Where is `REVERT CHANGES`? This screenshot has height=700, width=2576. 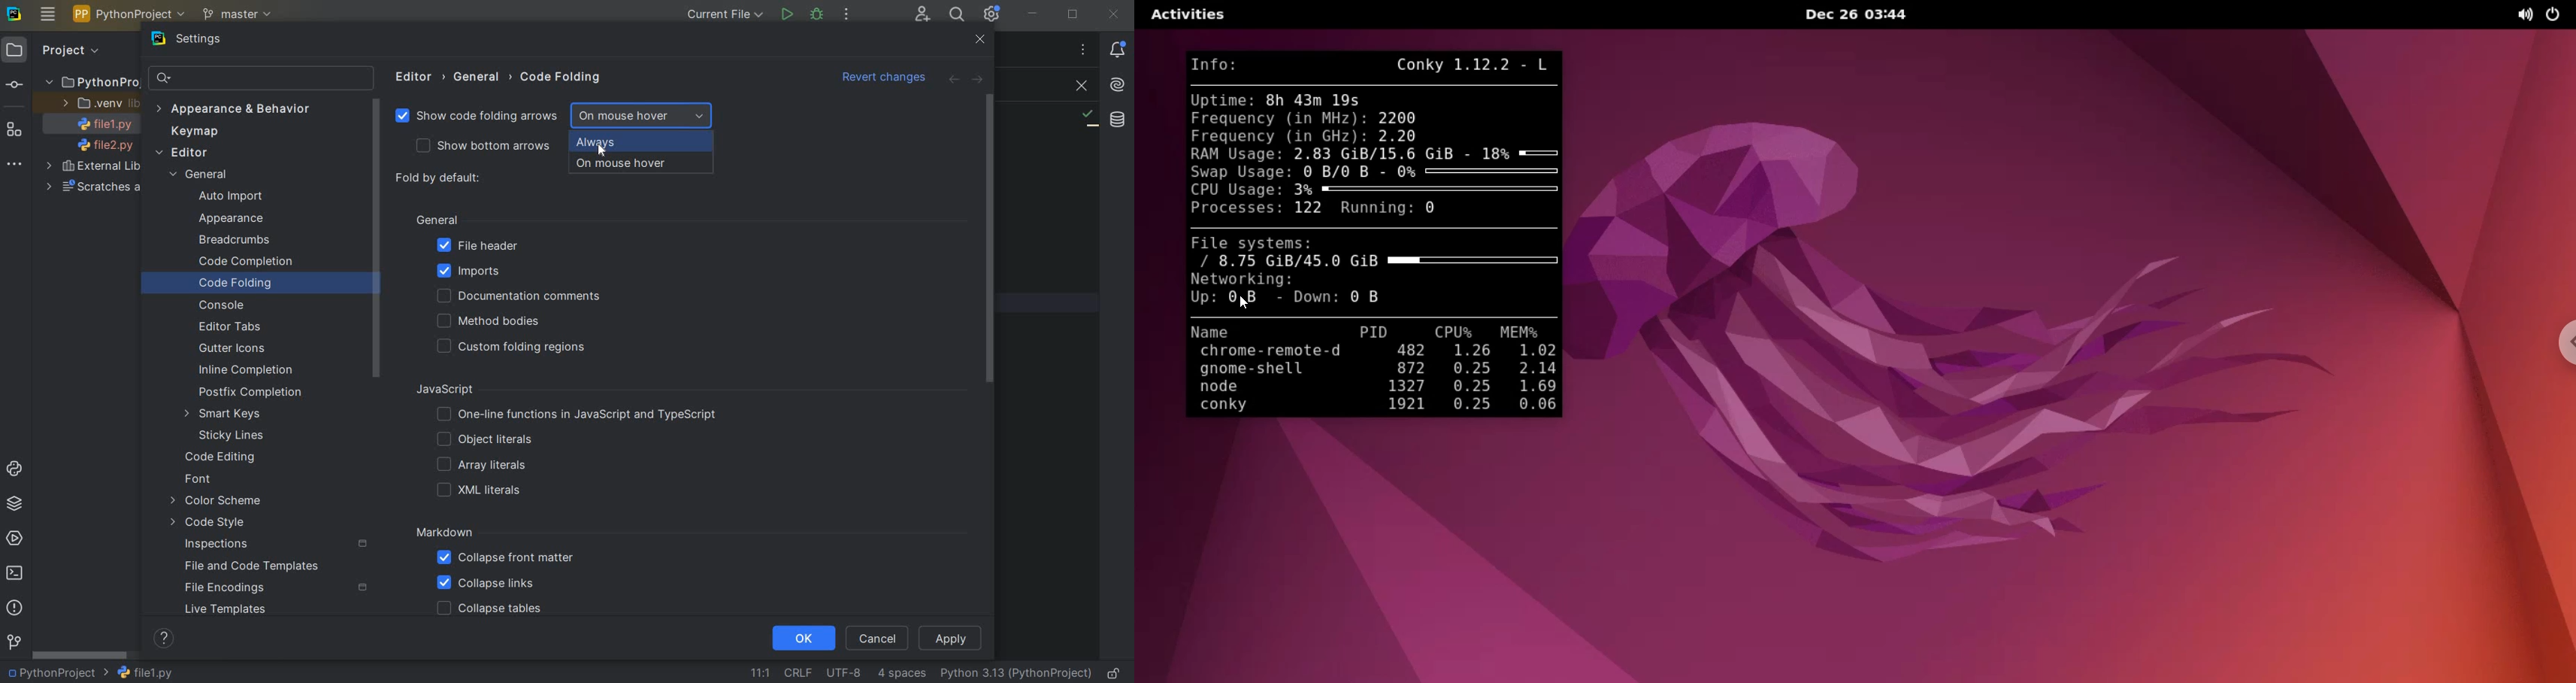
REVERT CHANGES is located at coordinates (885, 79).